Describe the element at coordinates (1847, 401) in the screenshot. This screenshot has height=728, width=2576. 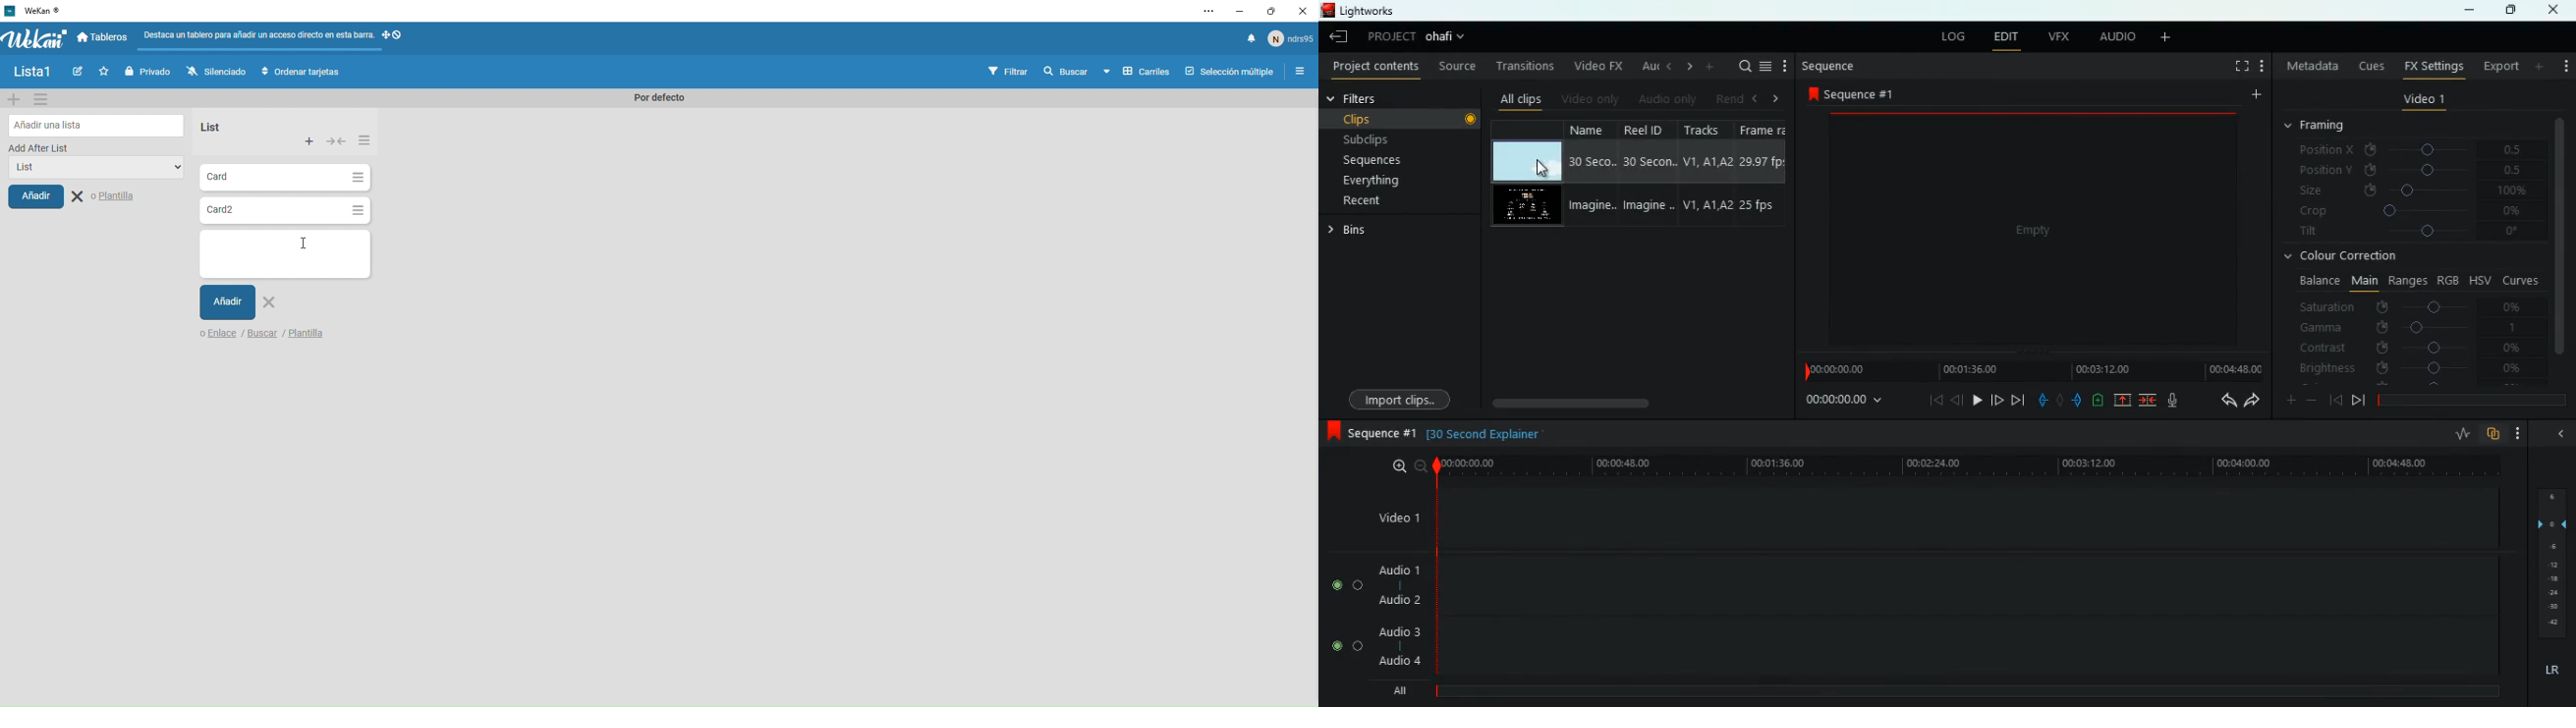
I see `time` at that location.